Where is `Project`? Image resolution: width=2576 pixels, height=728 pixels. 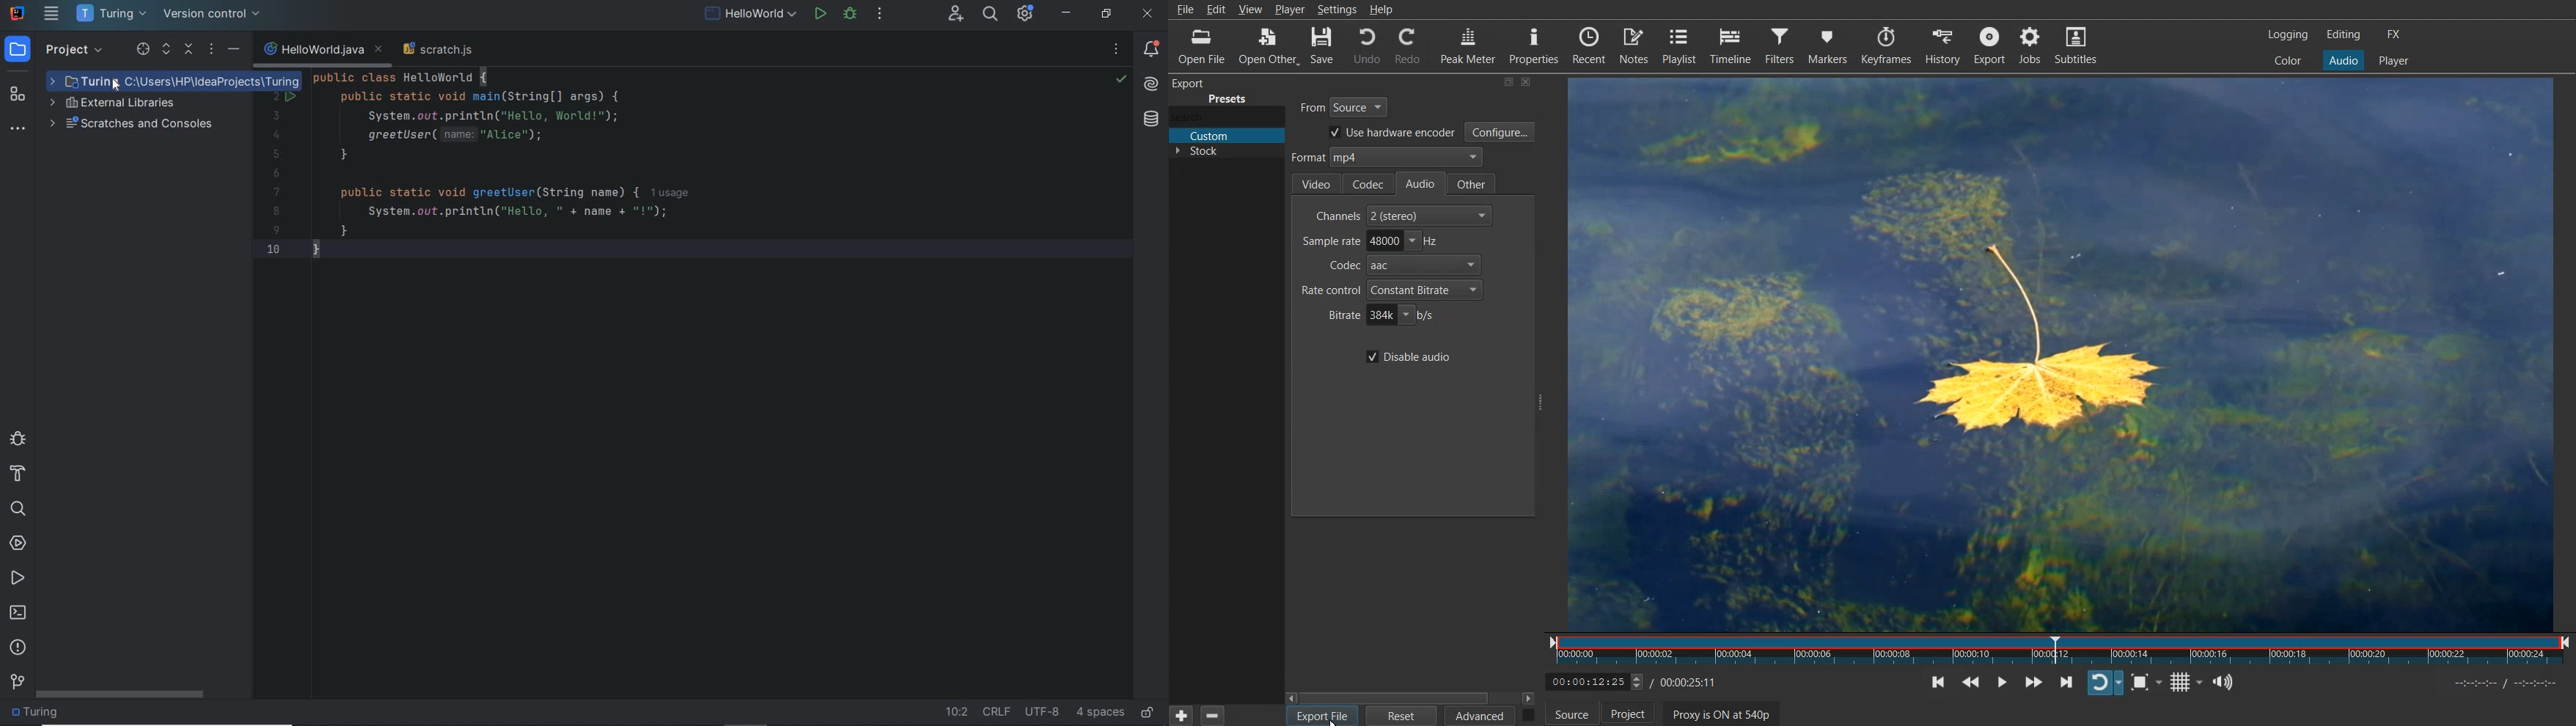 Project is located at coordinates (1636, 716).